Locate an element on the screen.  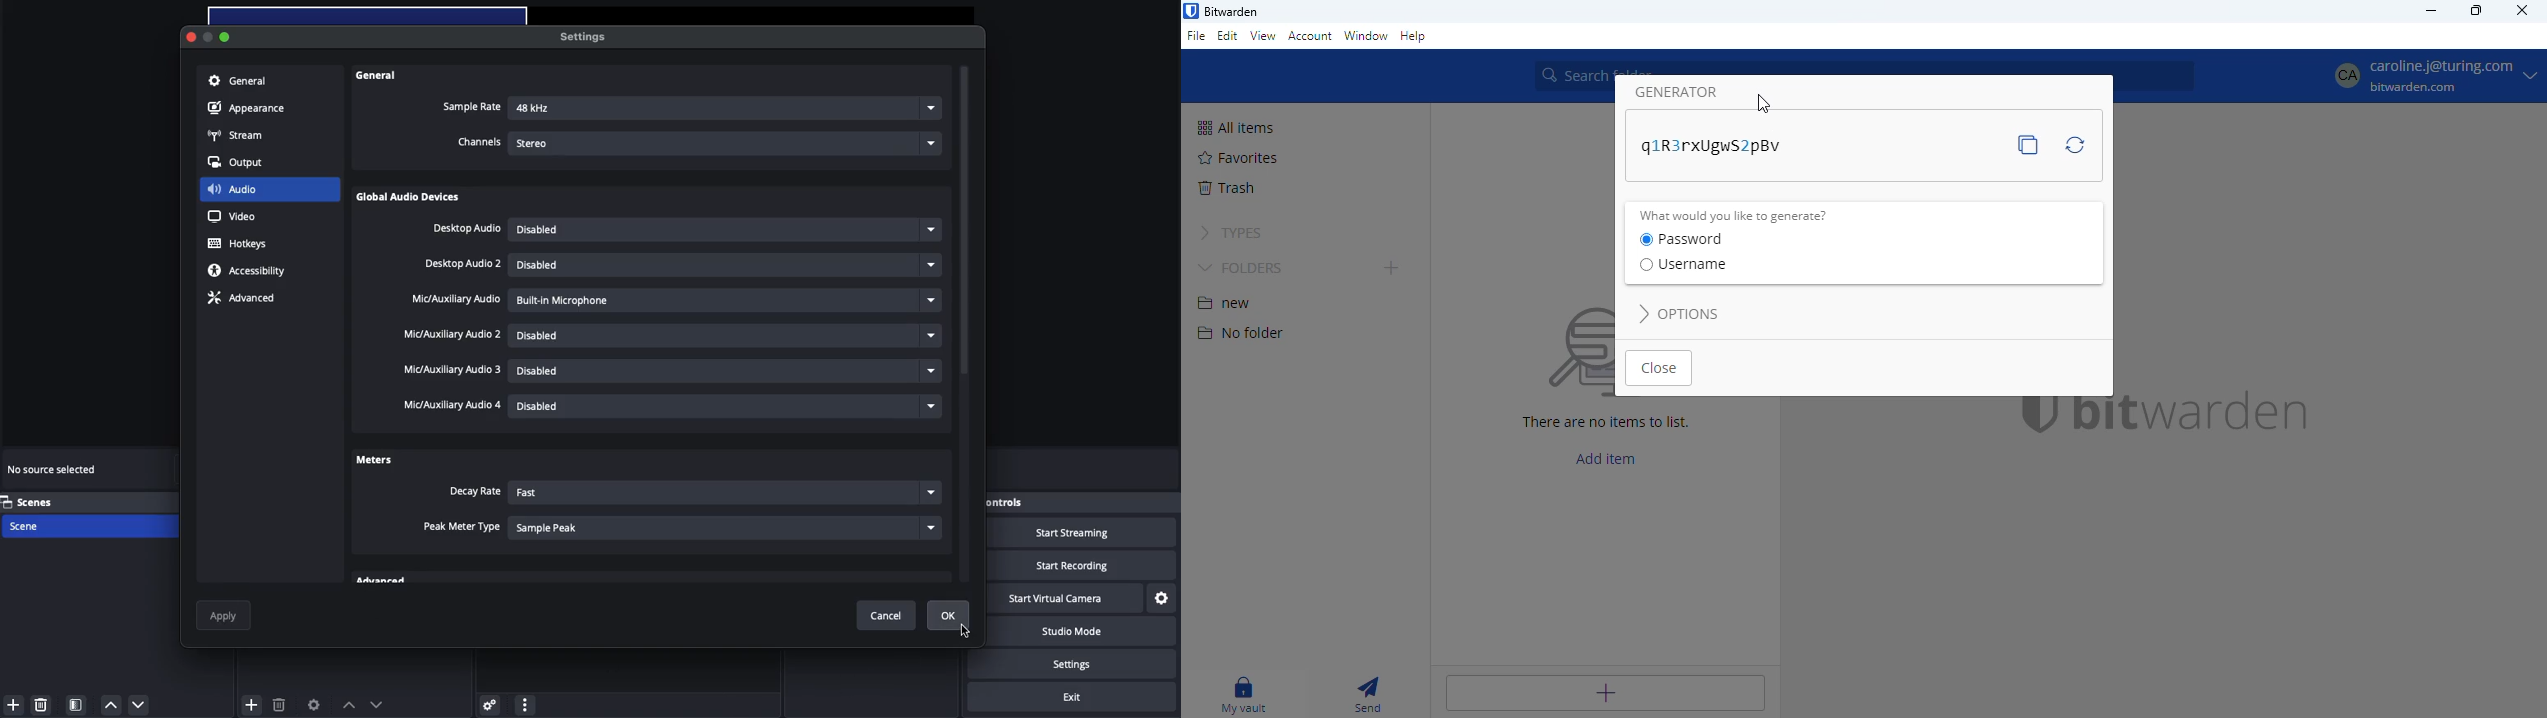
file is located at coordinates (1196, 35).